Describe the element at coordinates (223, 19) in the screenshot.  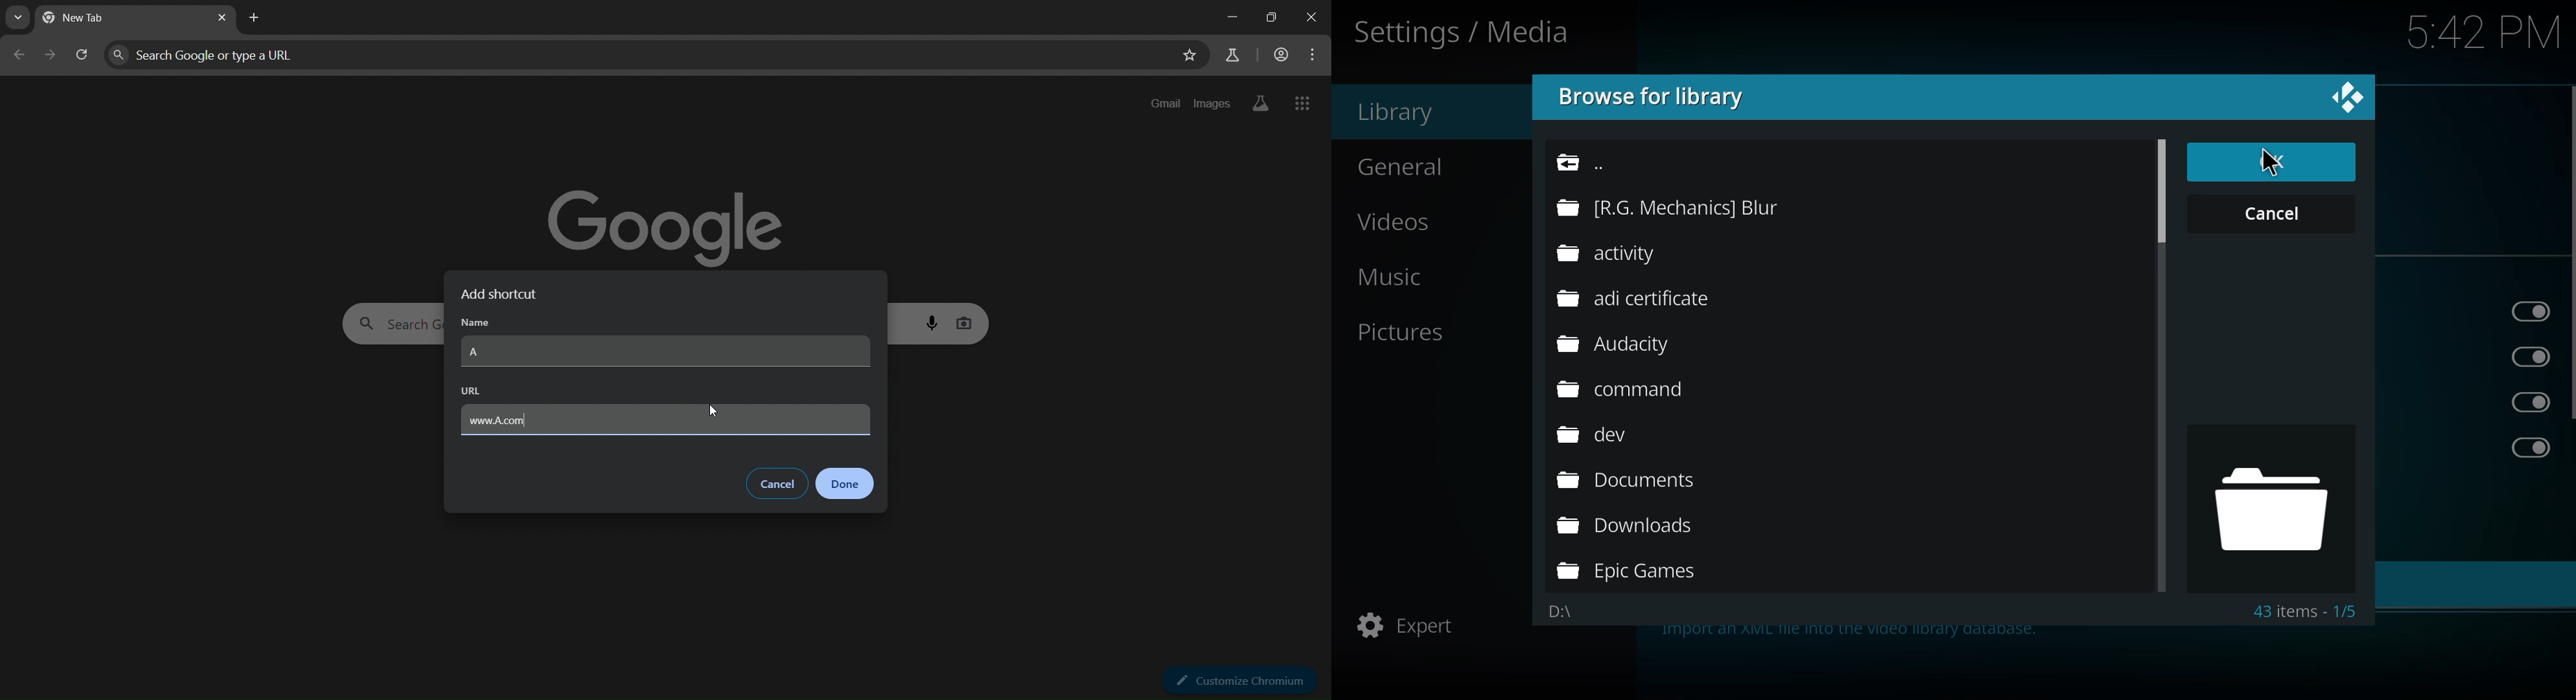
I see `close tab` at that location.